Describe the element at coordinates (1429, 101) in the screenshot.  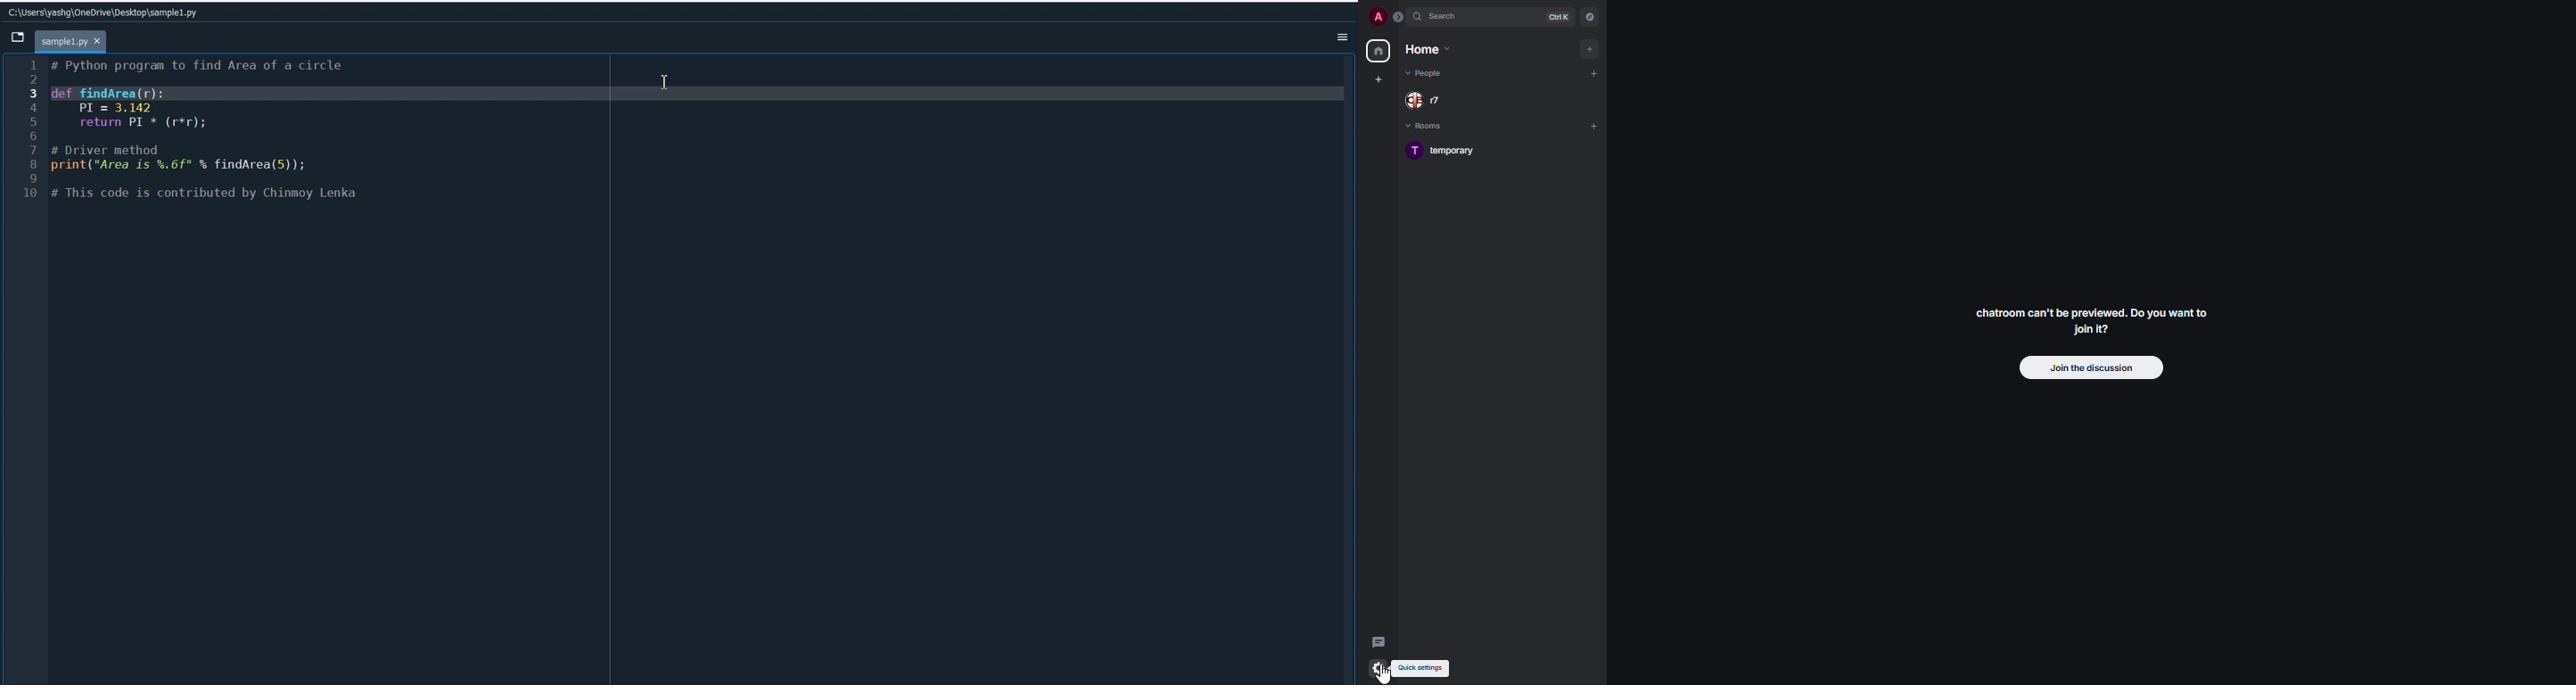
I see `people` at that location.